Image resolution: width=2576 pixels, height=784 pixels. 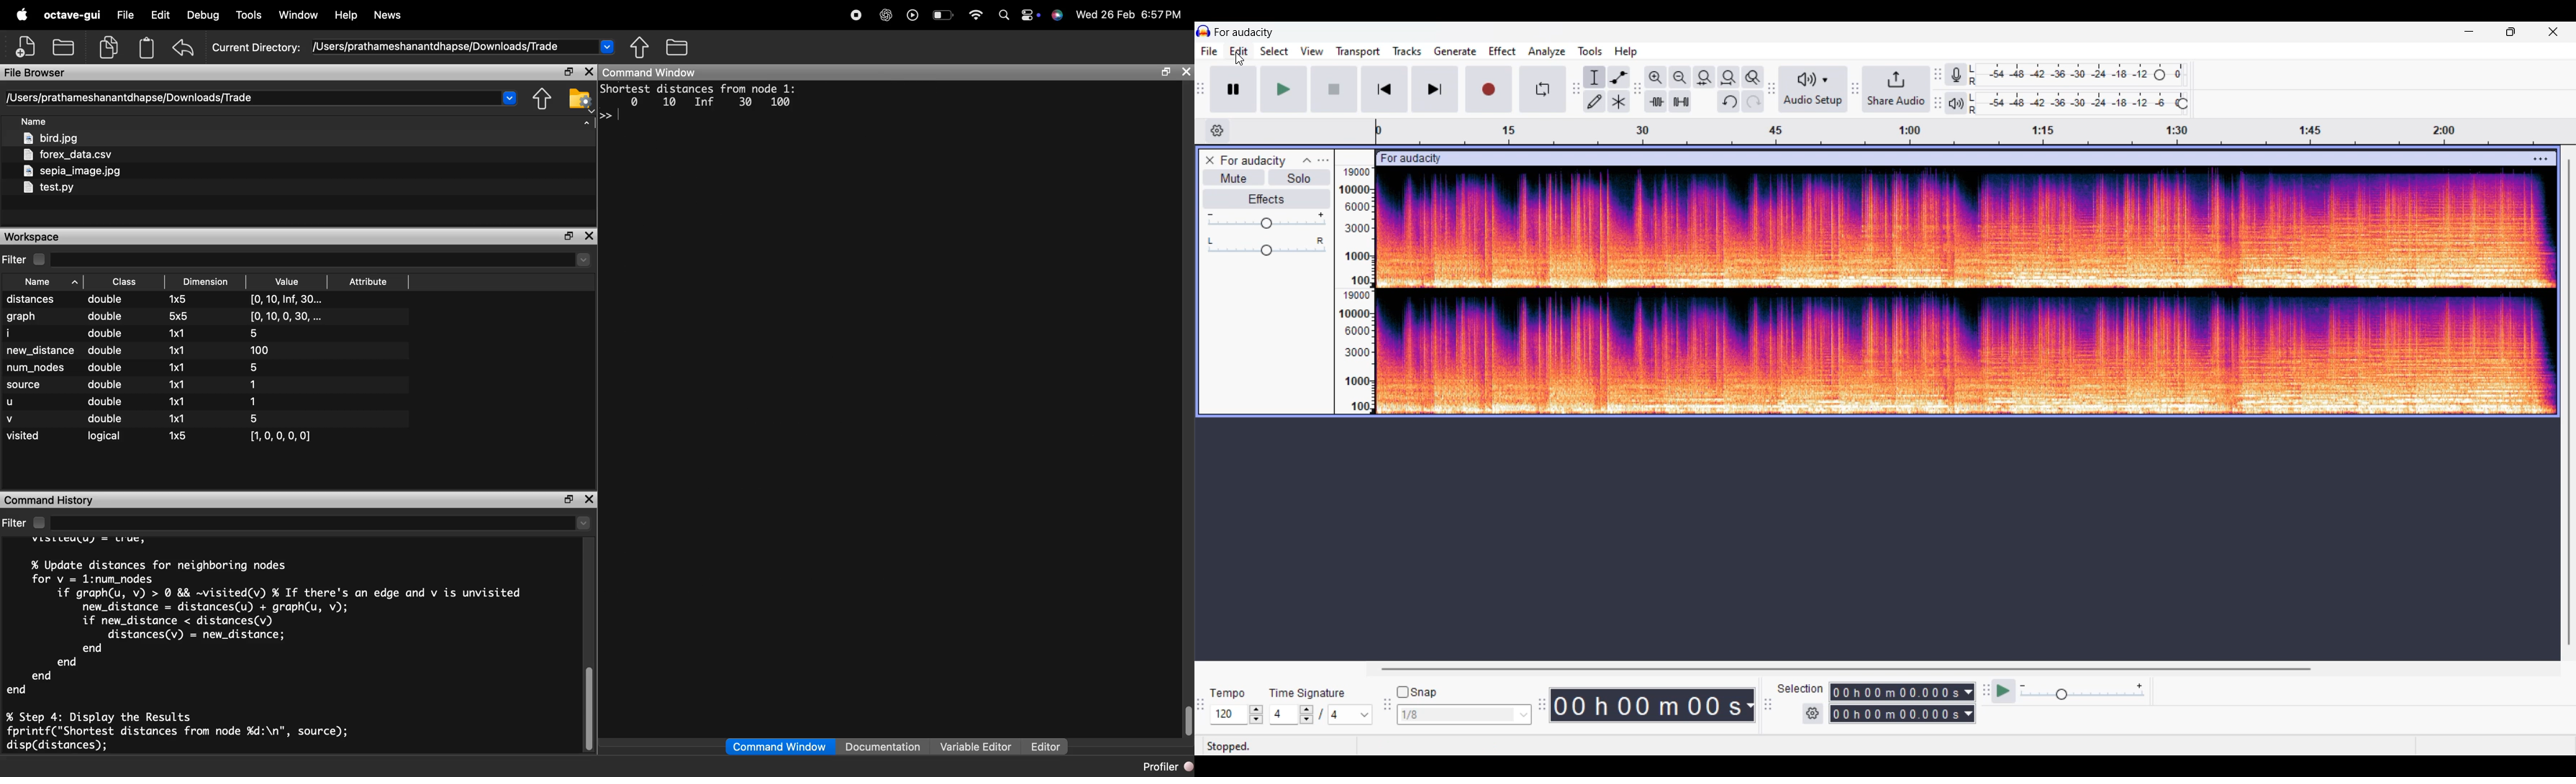 I want to click on Cursor clicking in Edit menu, so click(x=1239, y=59).